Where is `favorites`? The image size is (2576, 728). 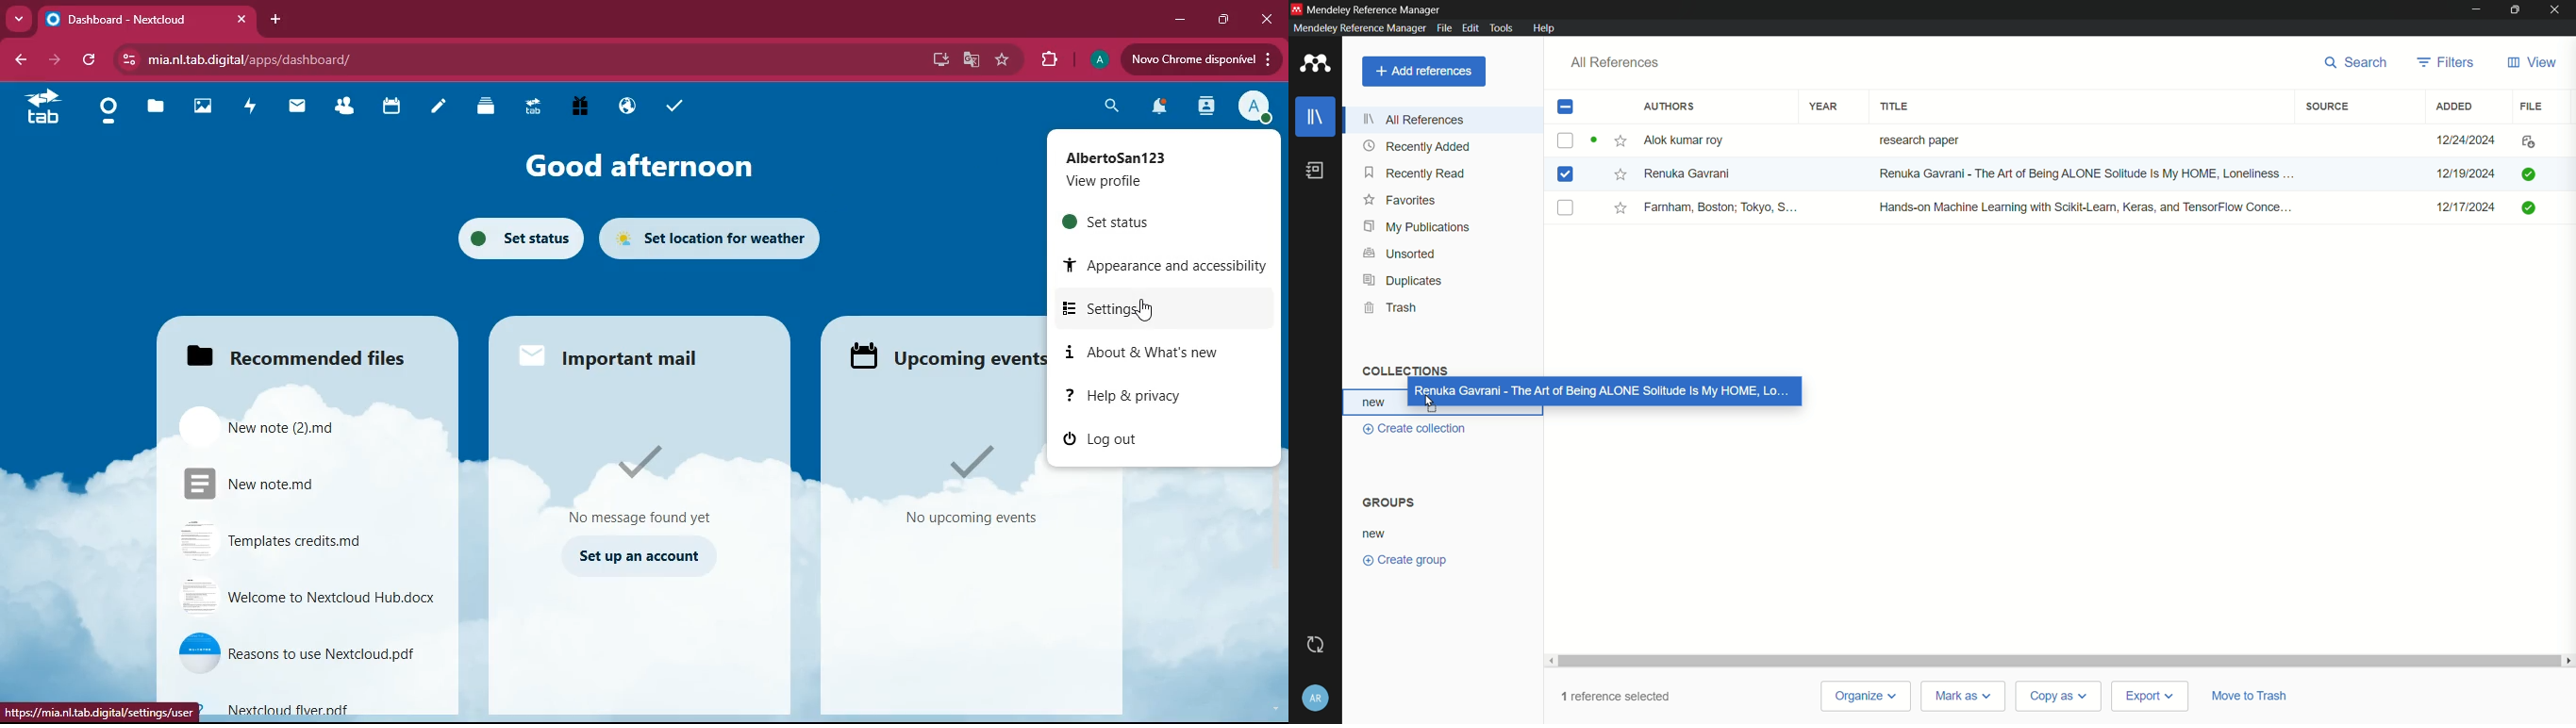
favorites is located at coordinates (1398, 200).